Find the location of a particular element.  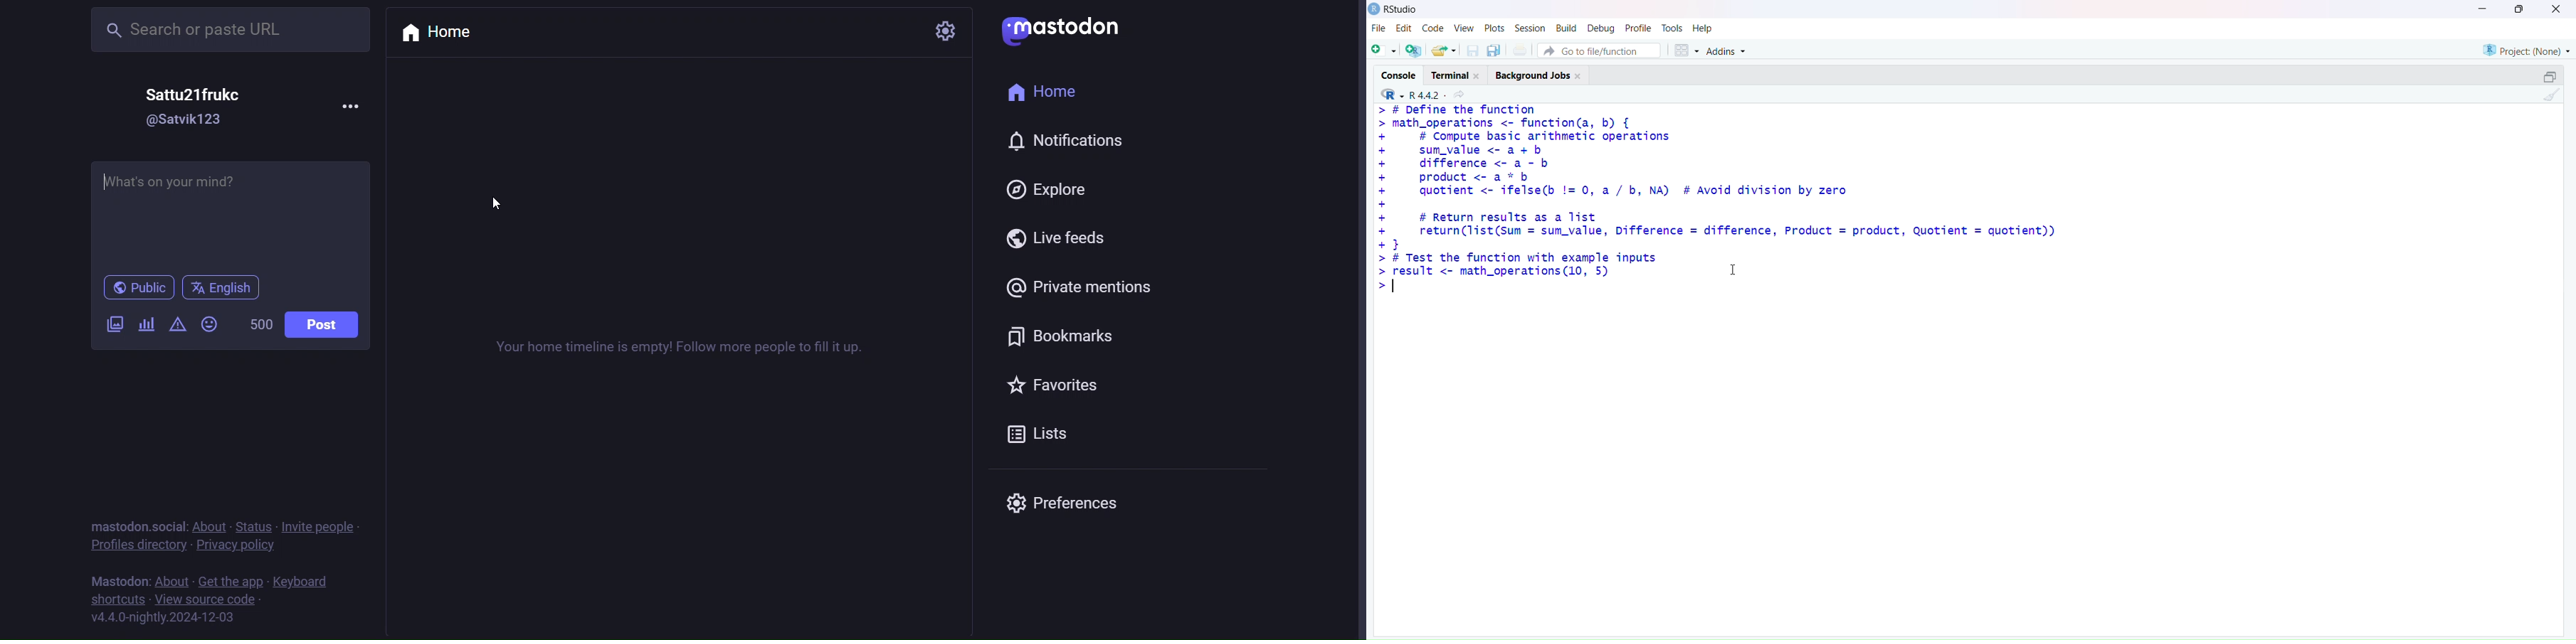

Save current document (Ctrl + S) is located at coordinates (1473, 49).